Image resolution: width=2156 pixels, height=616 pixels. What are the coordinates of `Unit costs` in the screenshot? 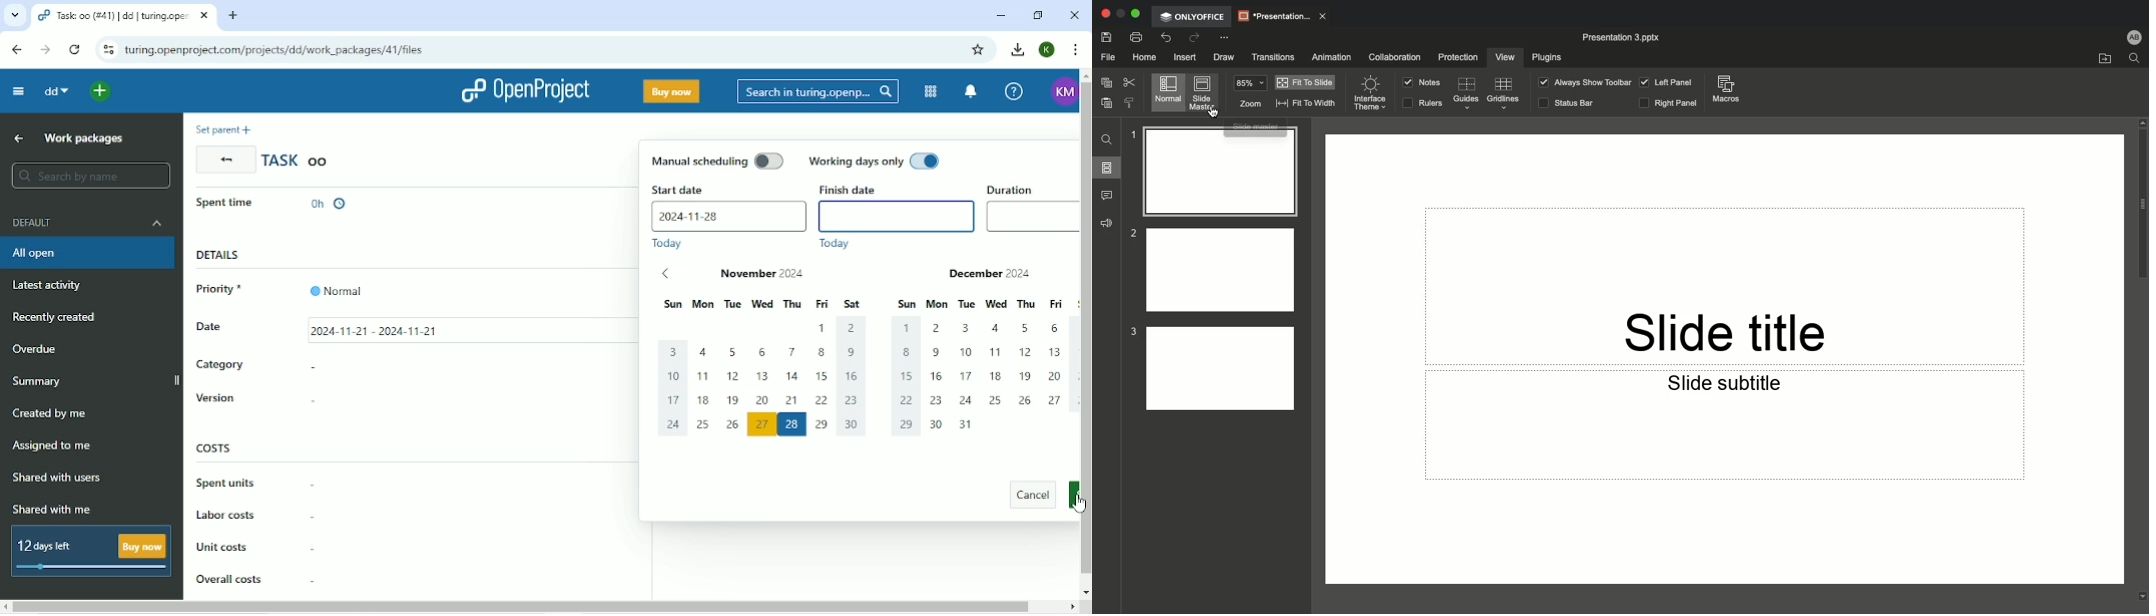 It's located at (223, 546).